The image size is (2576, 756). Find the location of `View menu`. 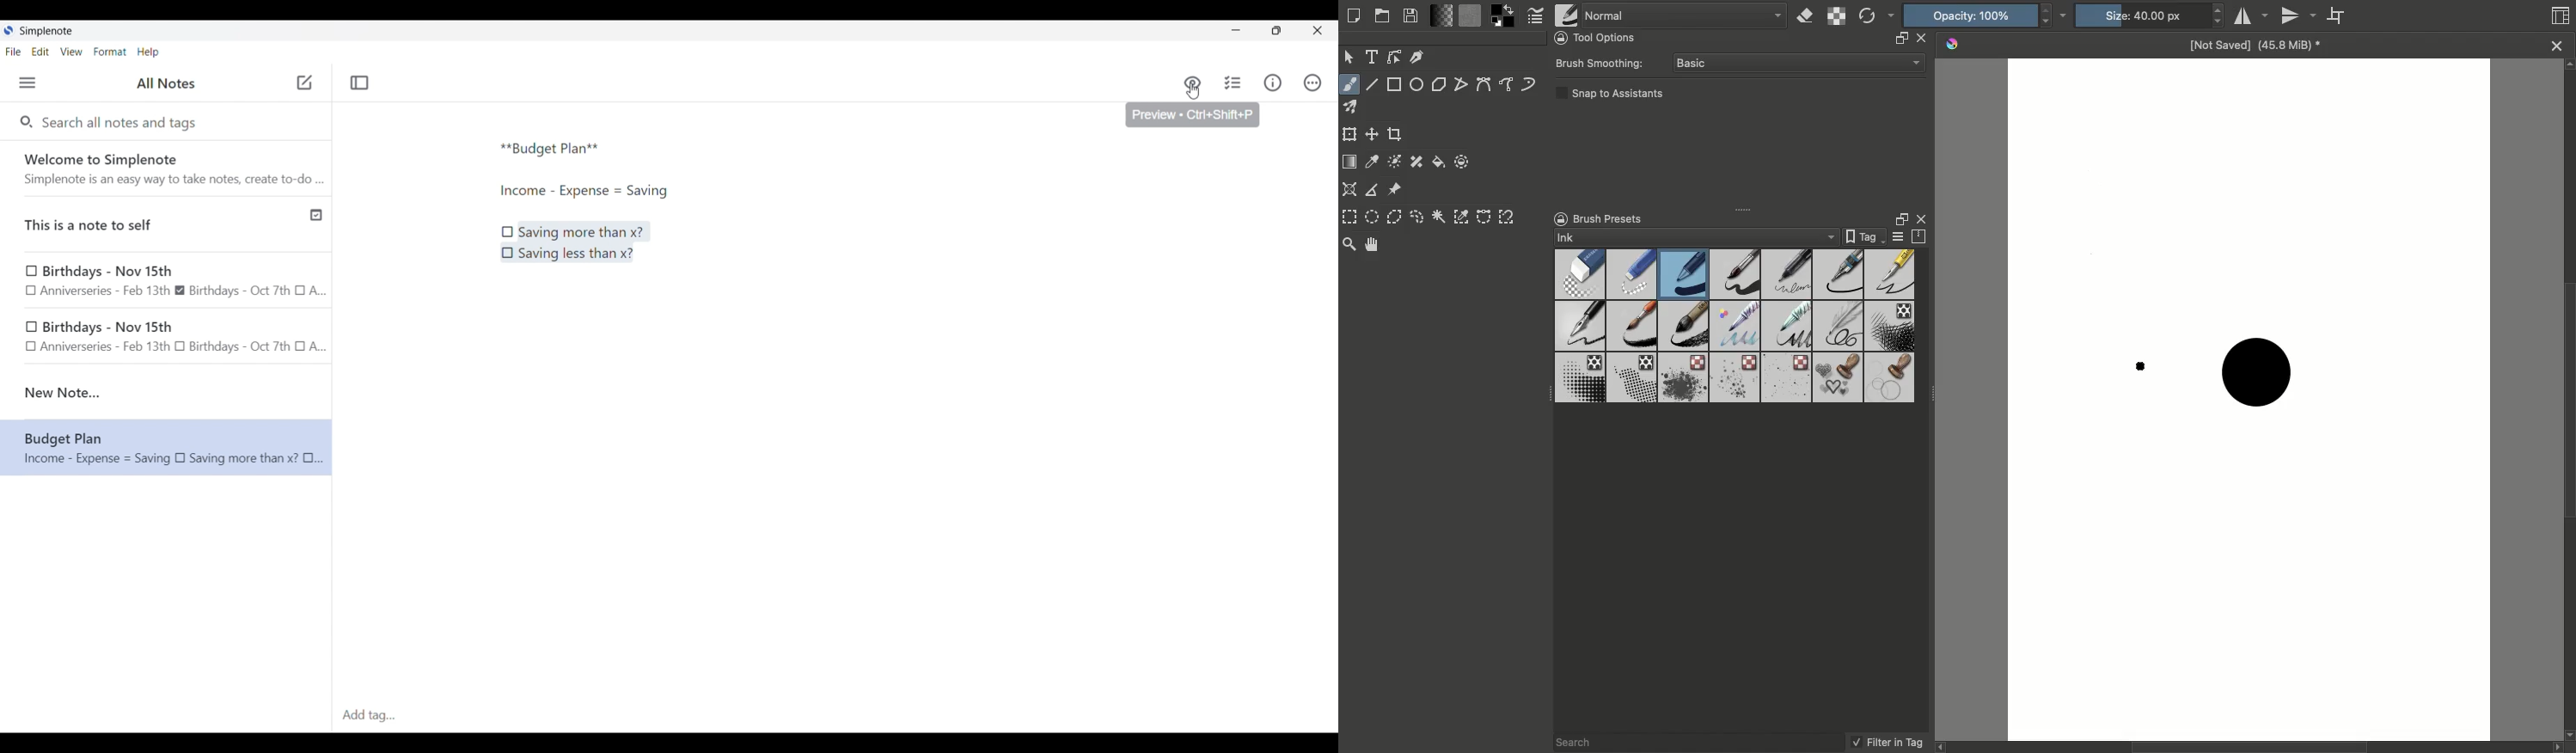

View menu is located at coordinates (72, 51).